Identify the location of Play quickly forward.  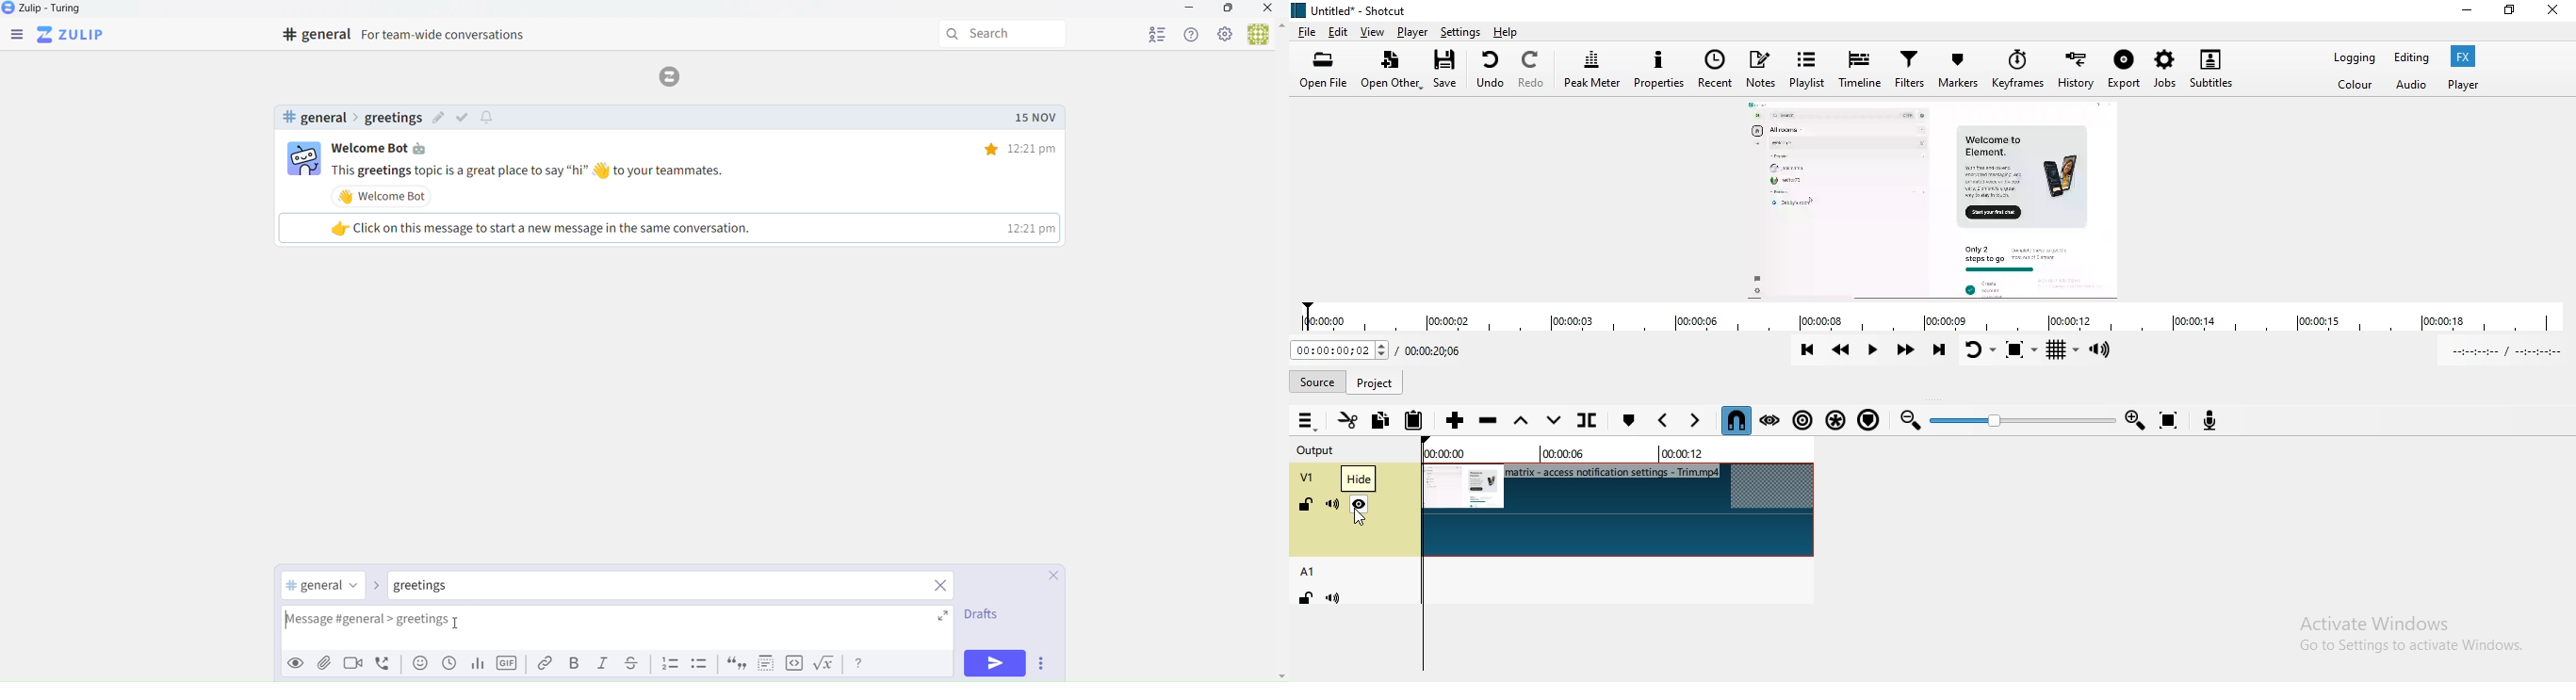
(1906, 351).